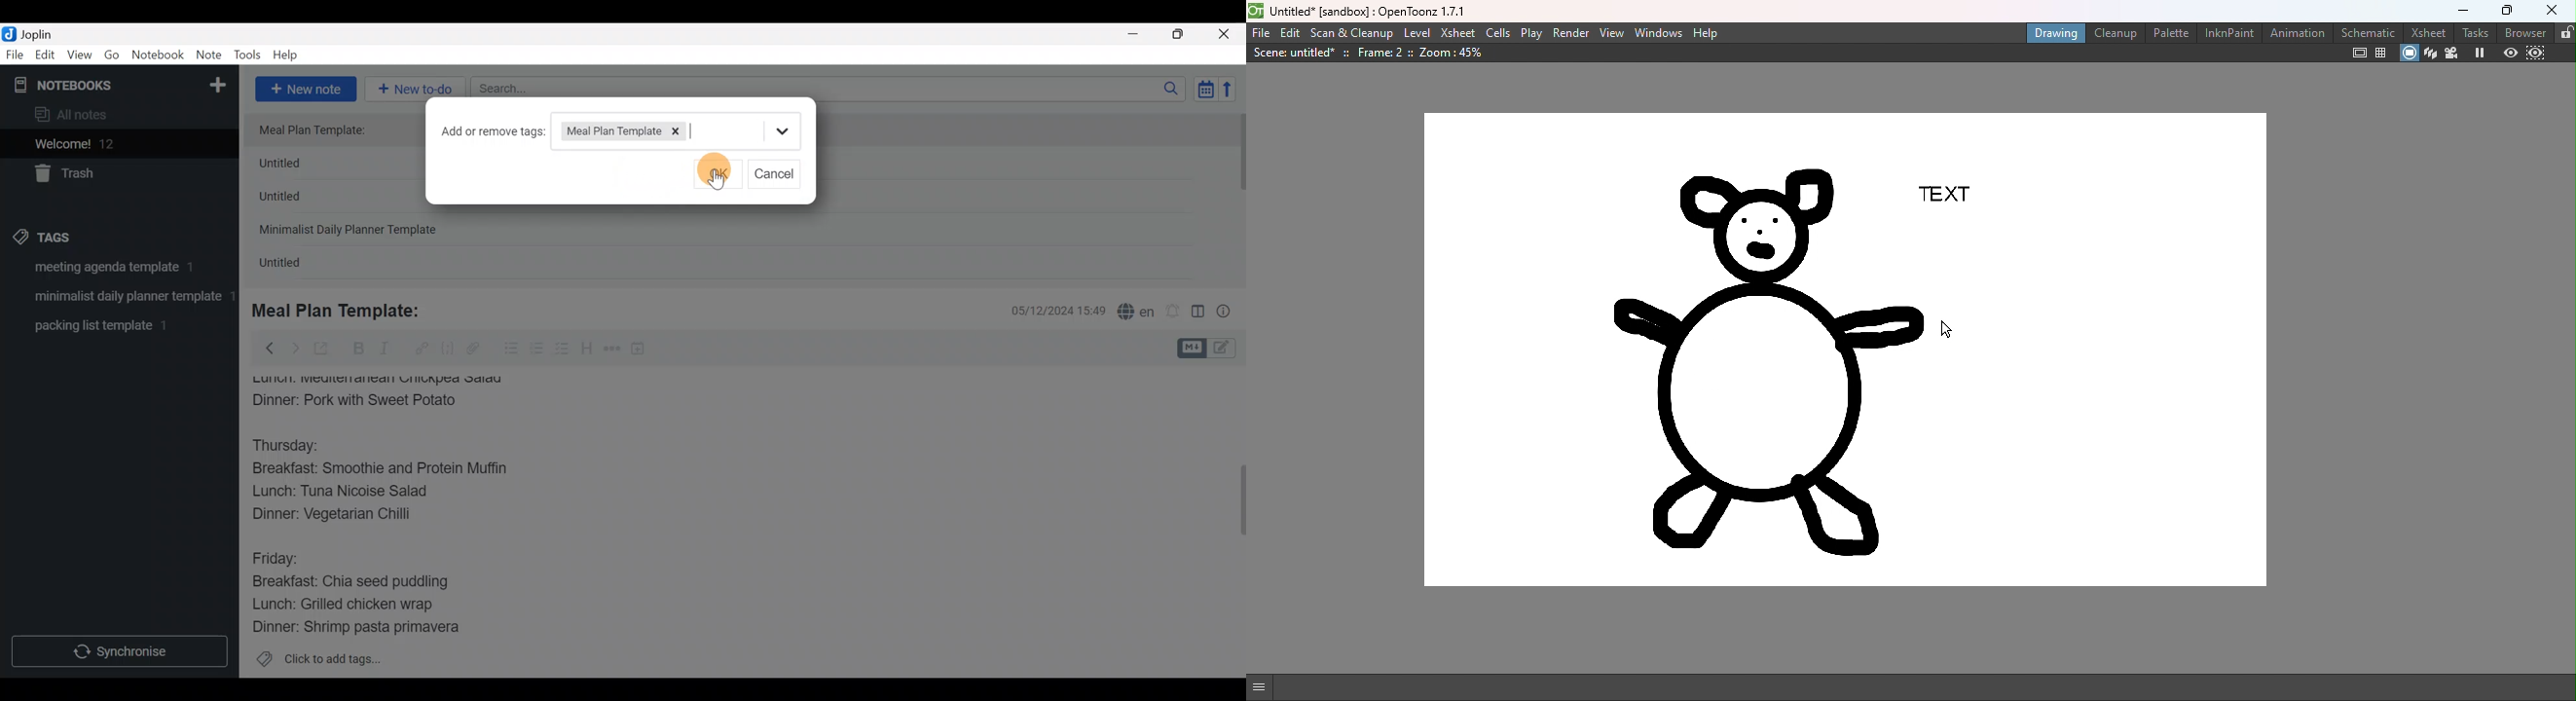 This screenshot has width=2576, height=728. Describe the element at coordinates (112, 175) in the screenshot. I see `Trash` at that location.